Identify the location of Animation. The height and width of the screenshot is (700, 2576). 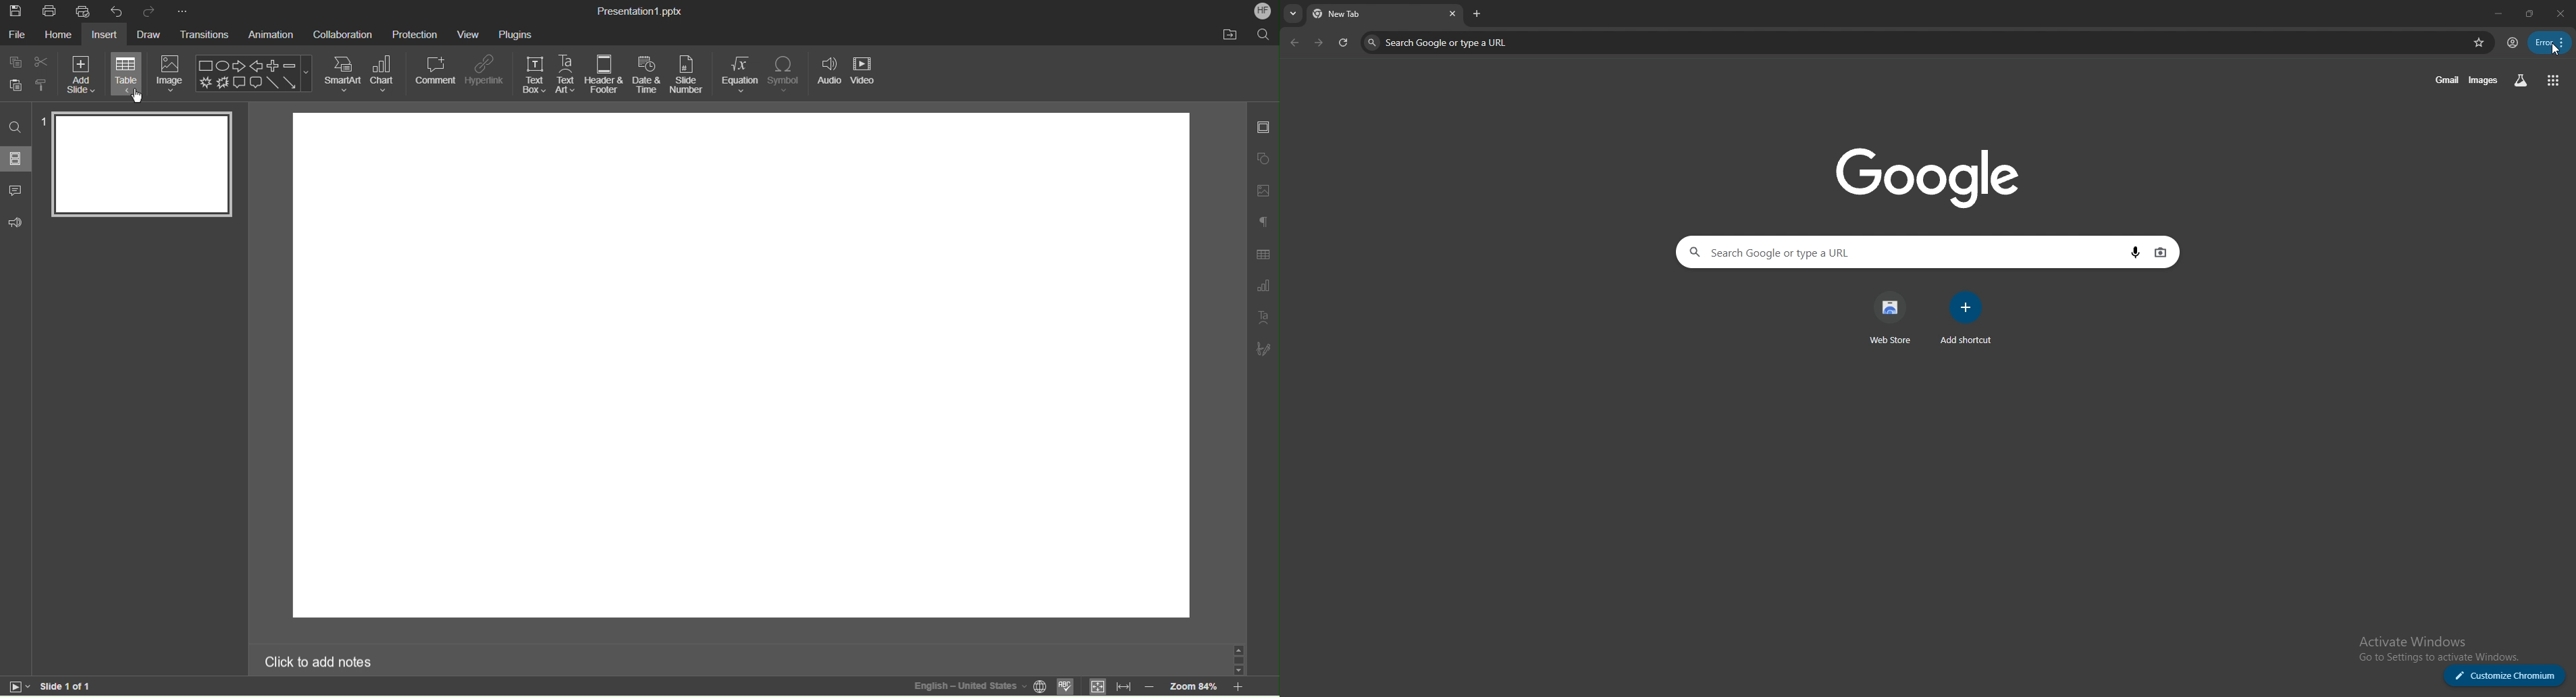
(269, 35).